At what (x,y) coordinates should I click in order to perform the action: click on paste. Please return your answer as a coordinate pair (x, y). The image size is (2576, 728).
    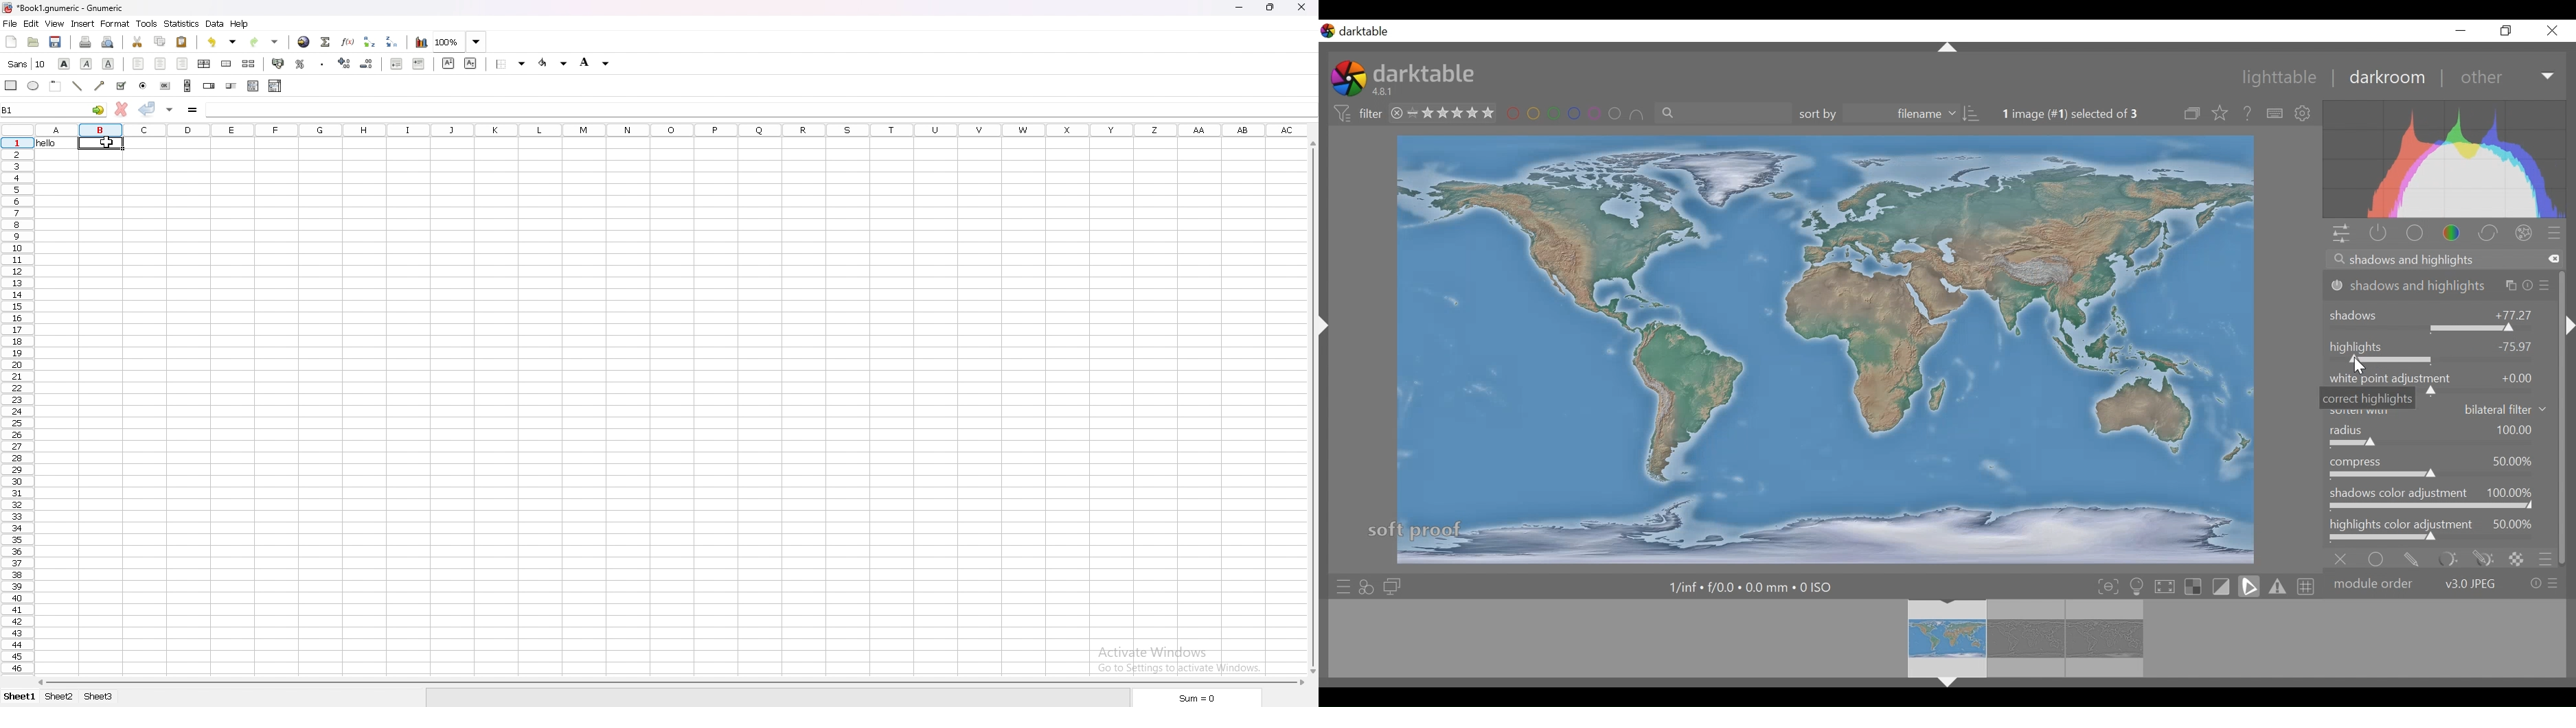
    Looking at the image, I should click on (183, 43).